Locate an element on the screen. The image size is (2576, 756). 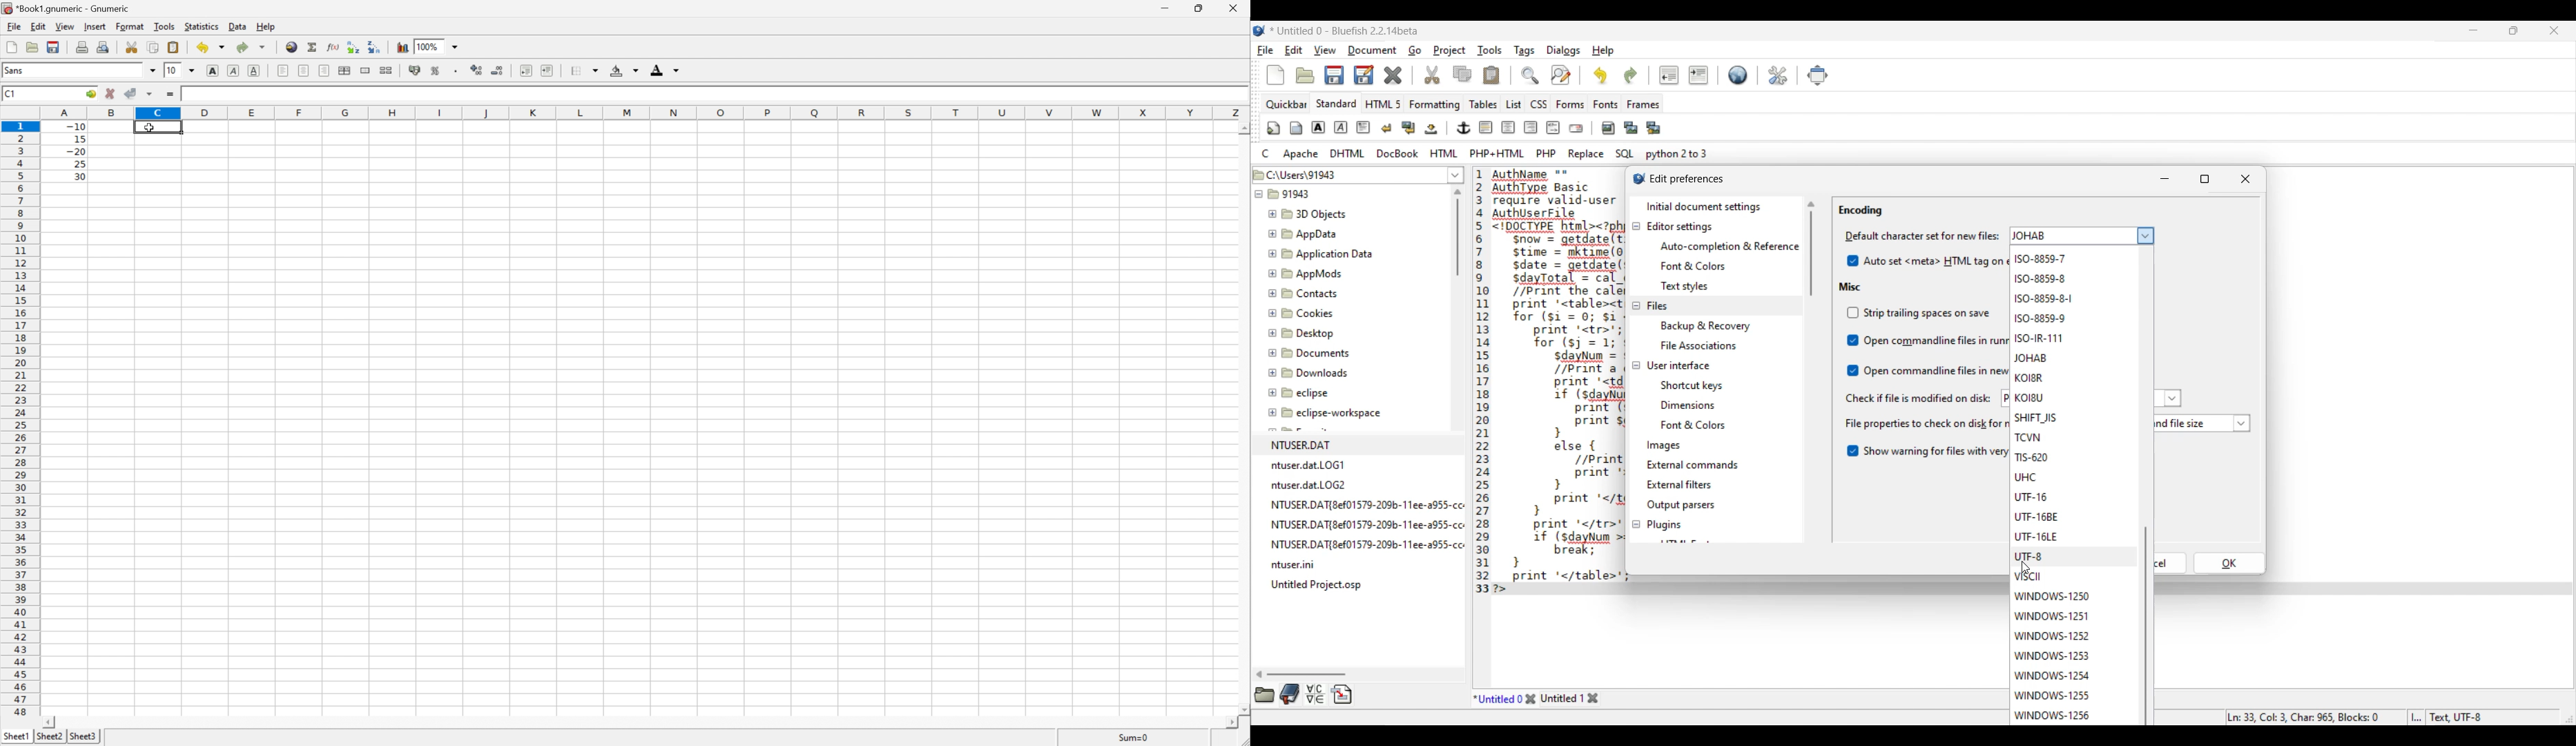
Project menu is located at coordinates (1449, 50).